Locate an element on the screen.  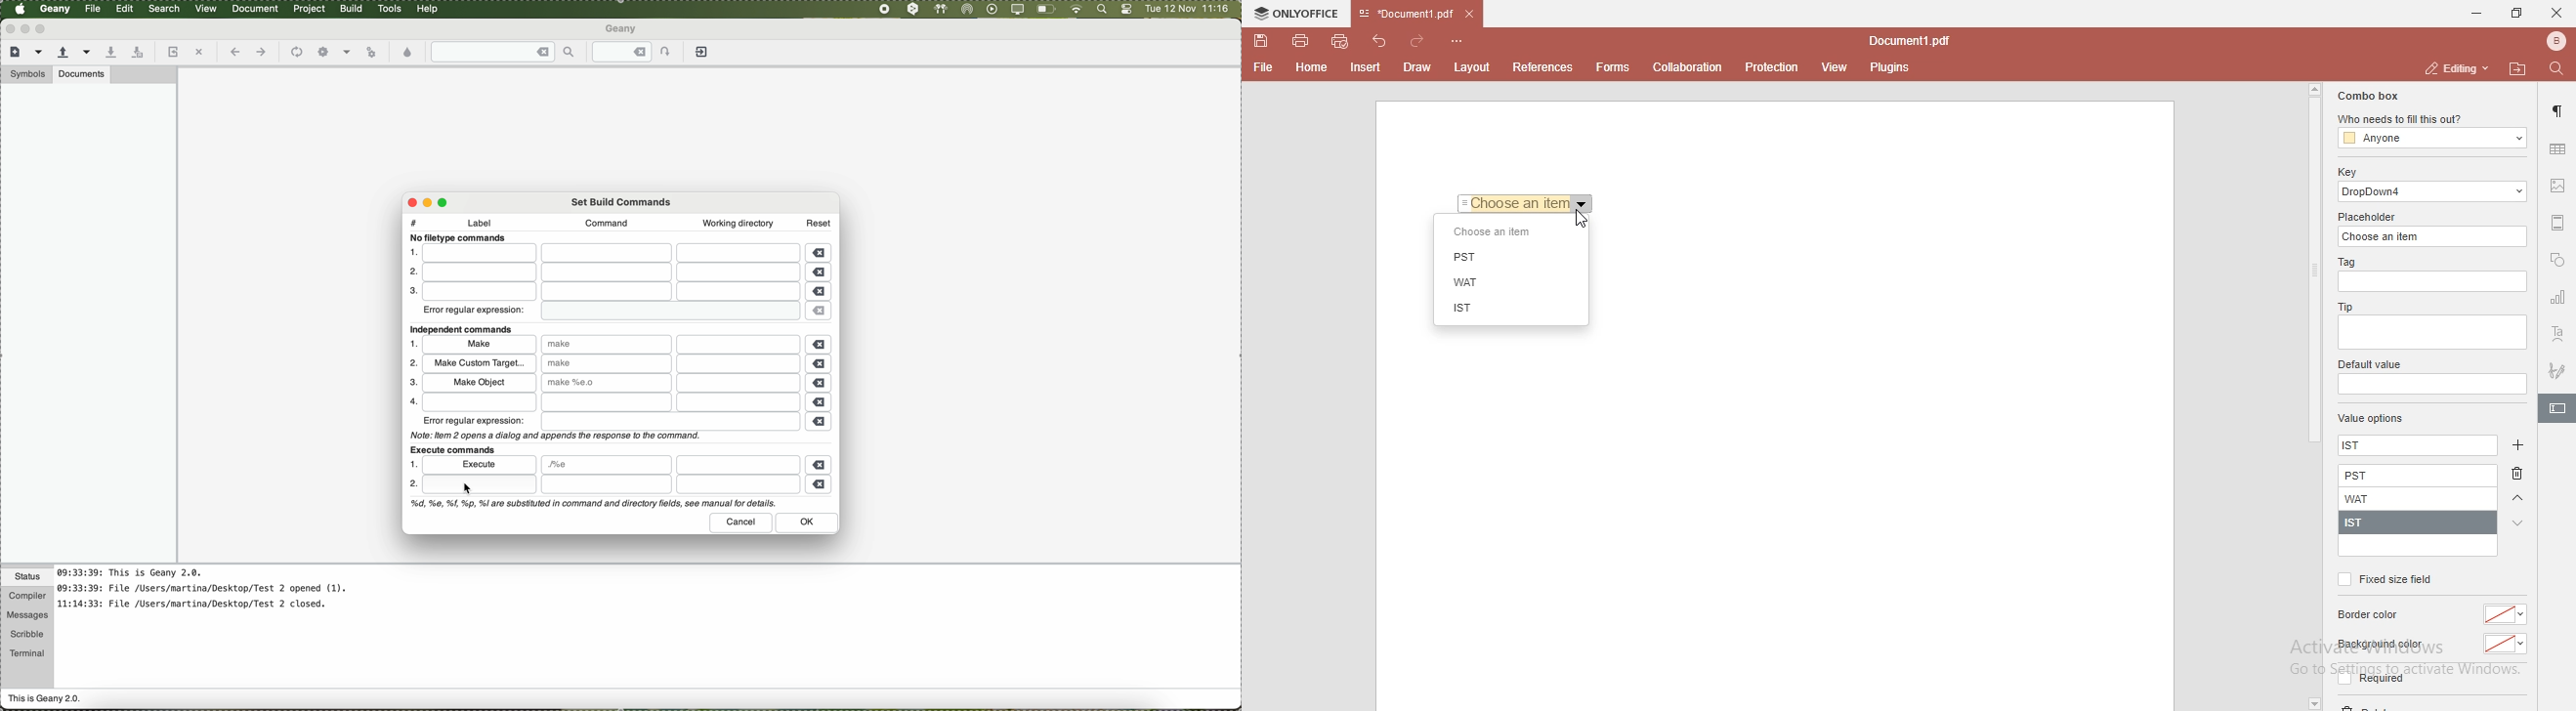
ist is located at coordinates (2362, 443).